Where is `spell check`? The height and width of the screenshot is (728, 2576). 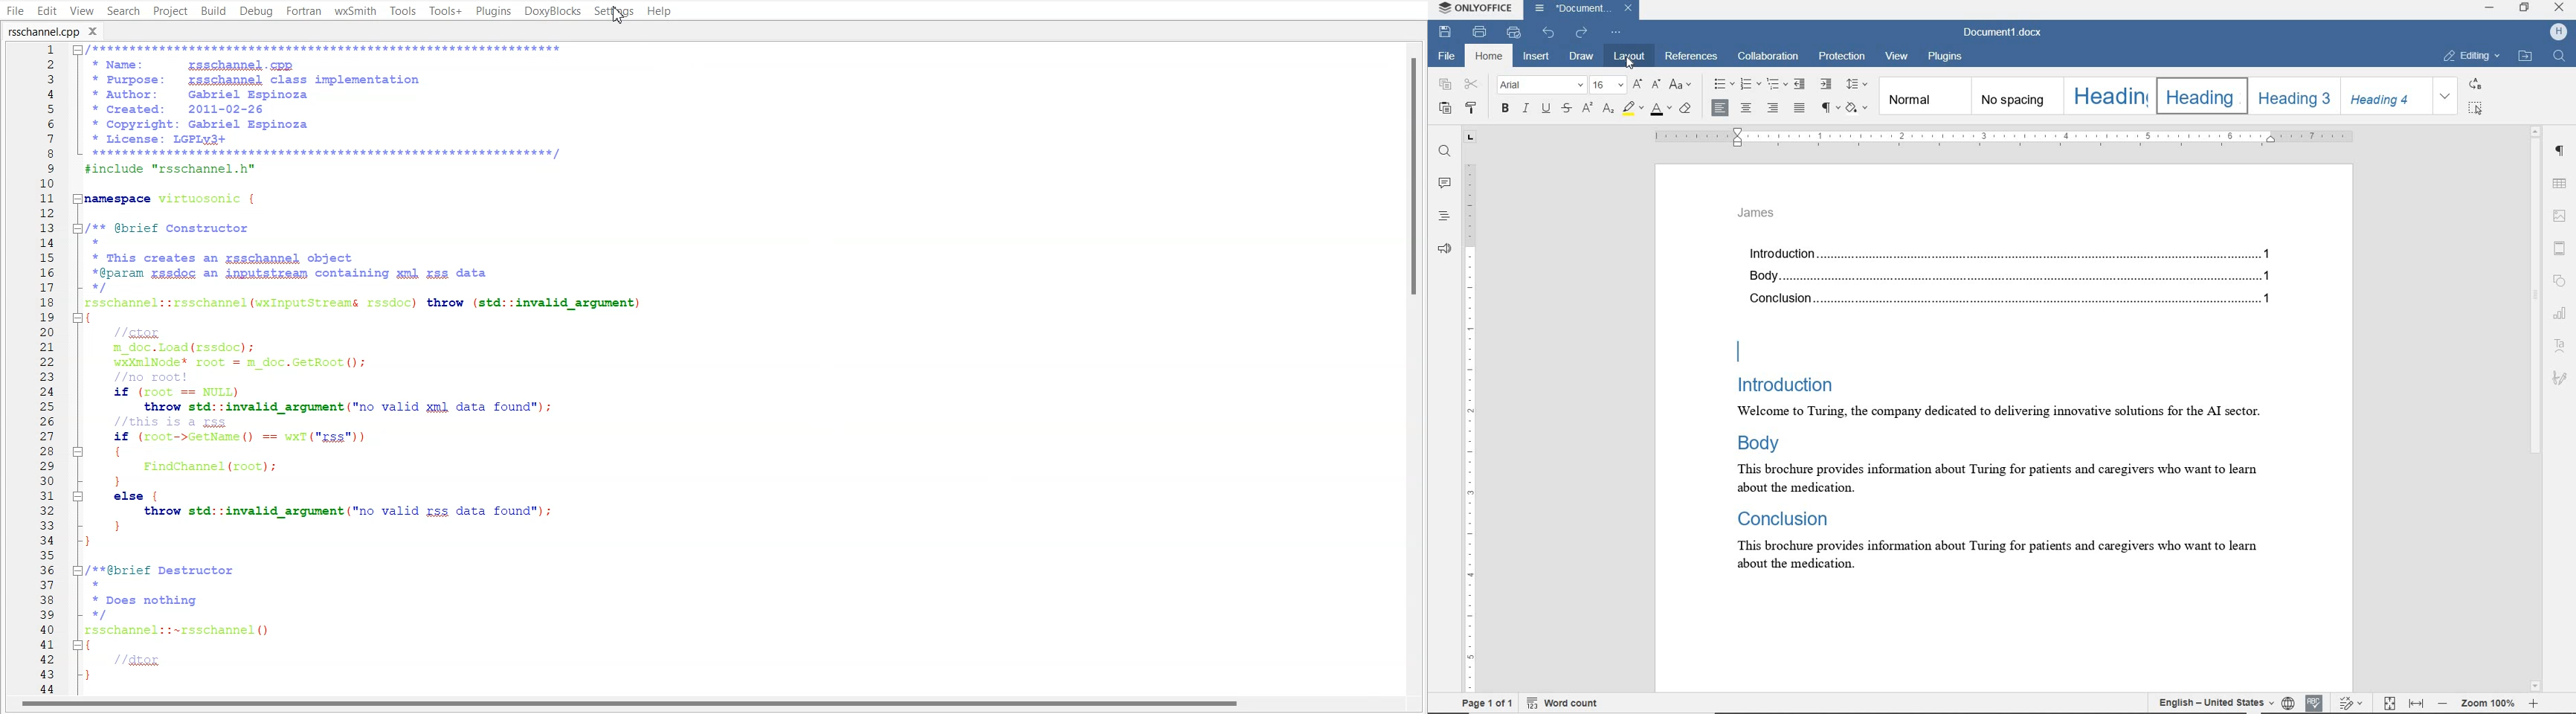
spell check is located at coordinates (2315, 702).